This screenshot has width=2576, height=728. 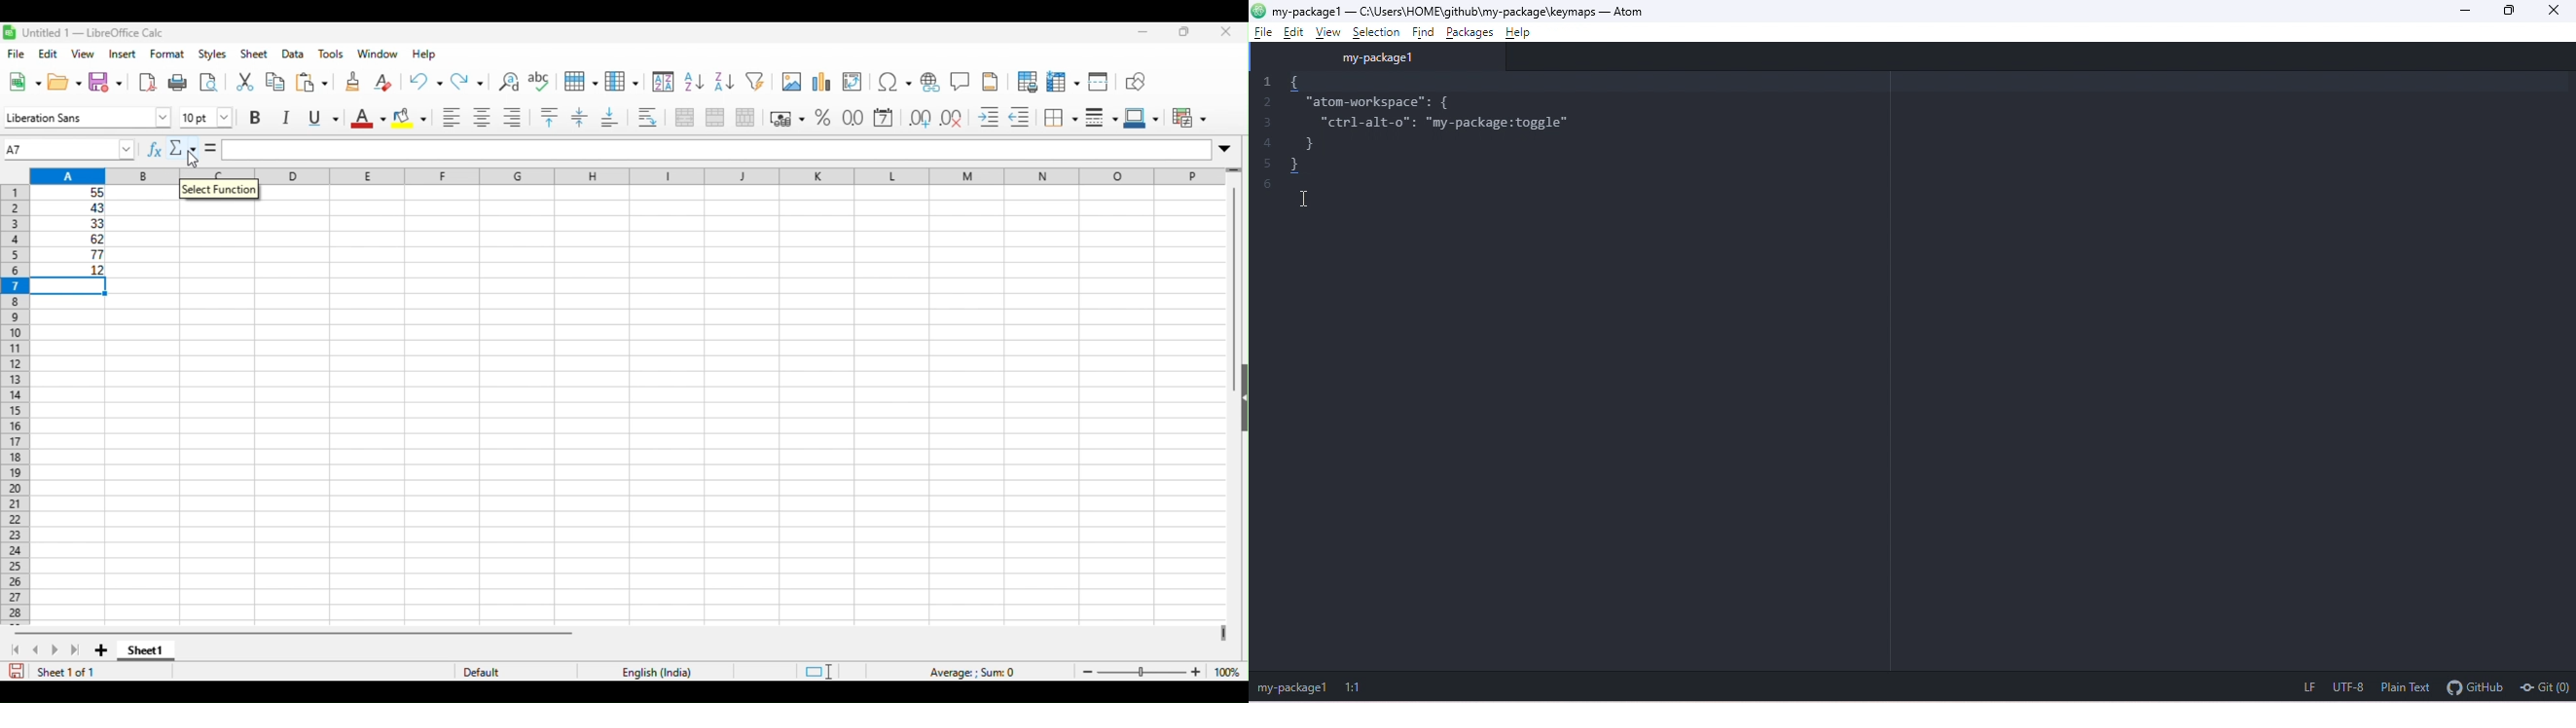 I want to click on decrease indent, so click(x=1023, y=117).